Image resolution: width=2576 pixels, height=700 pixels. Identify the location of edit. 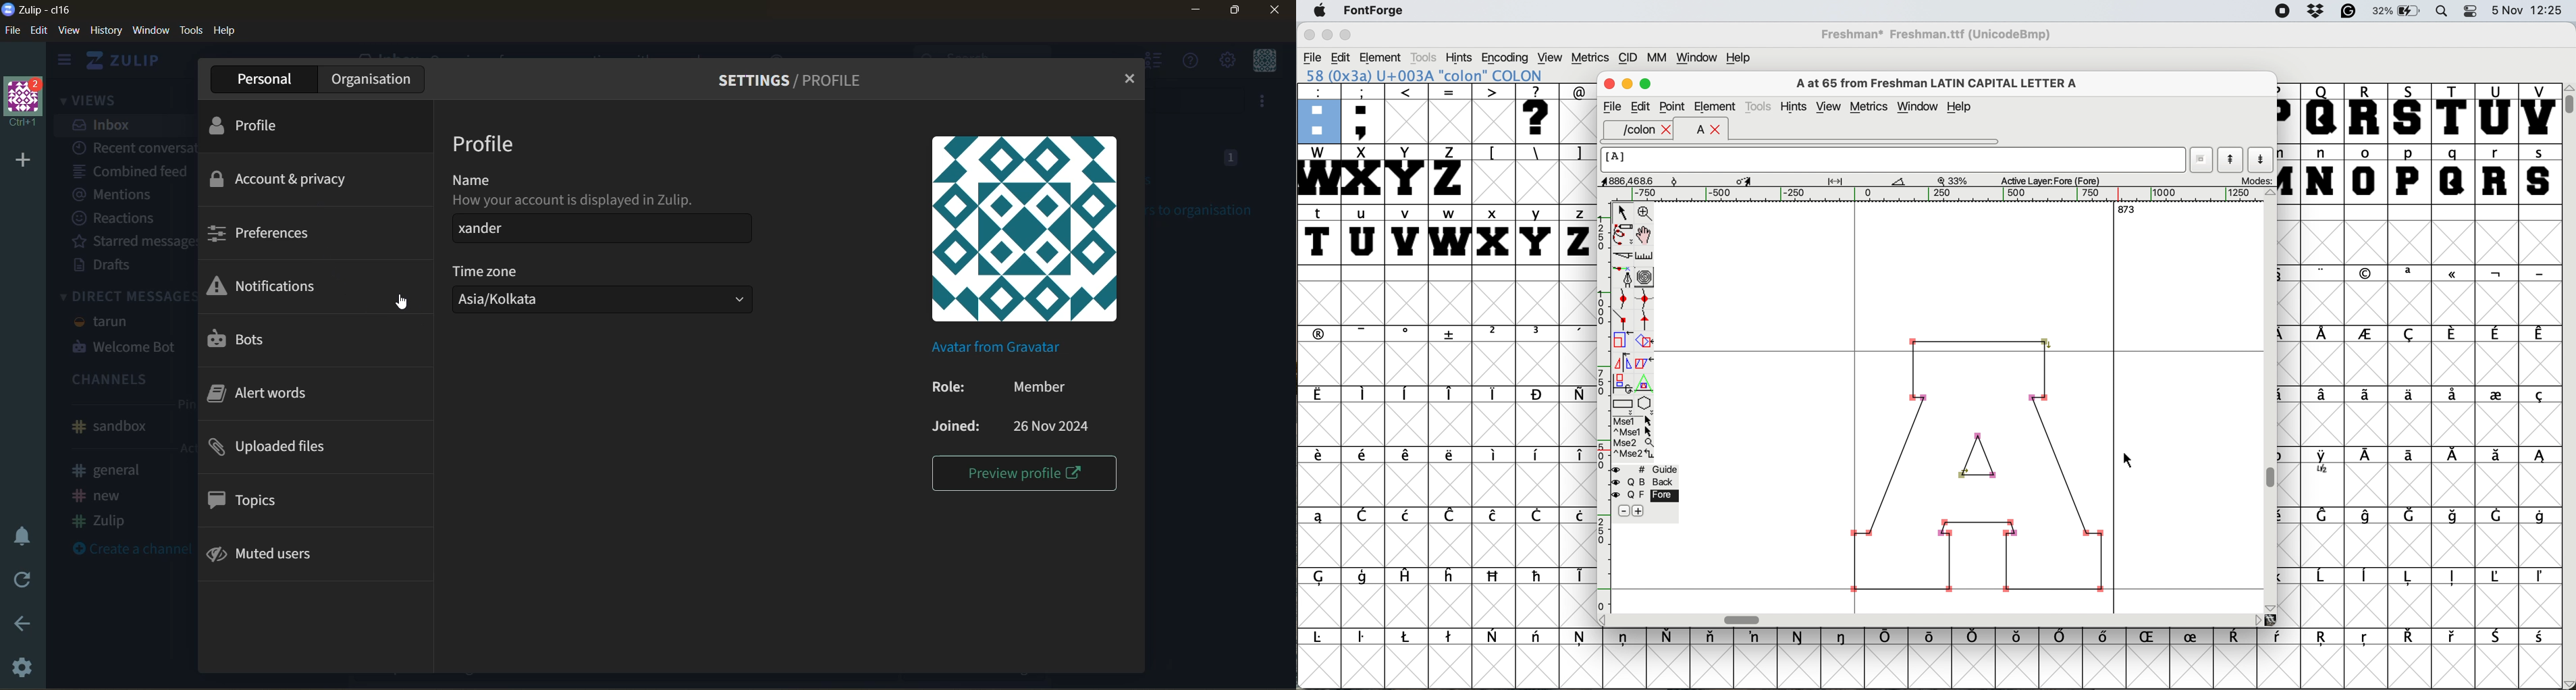
(40, 31).